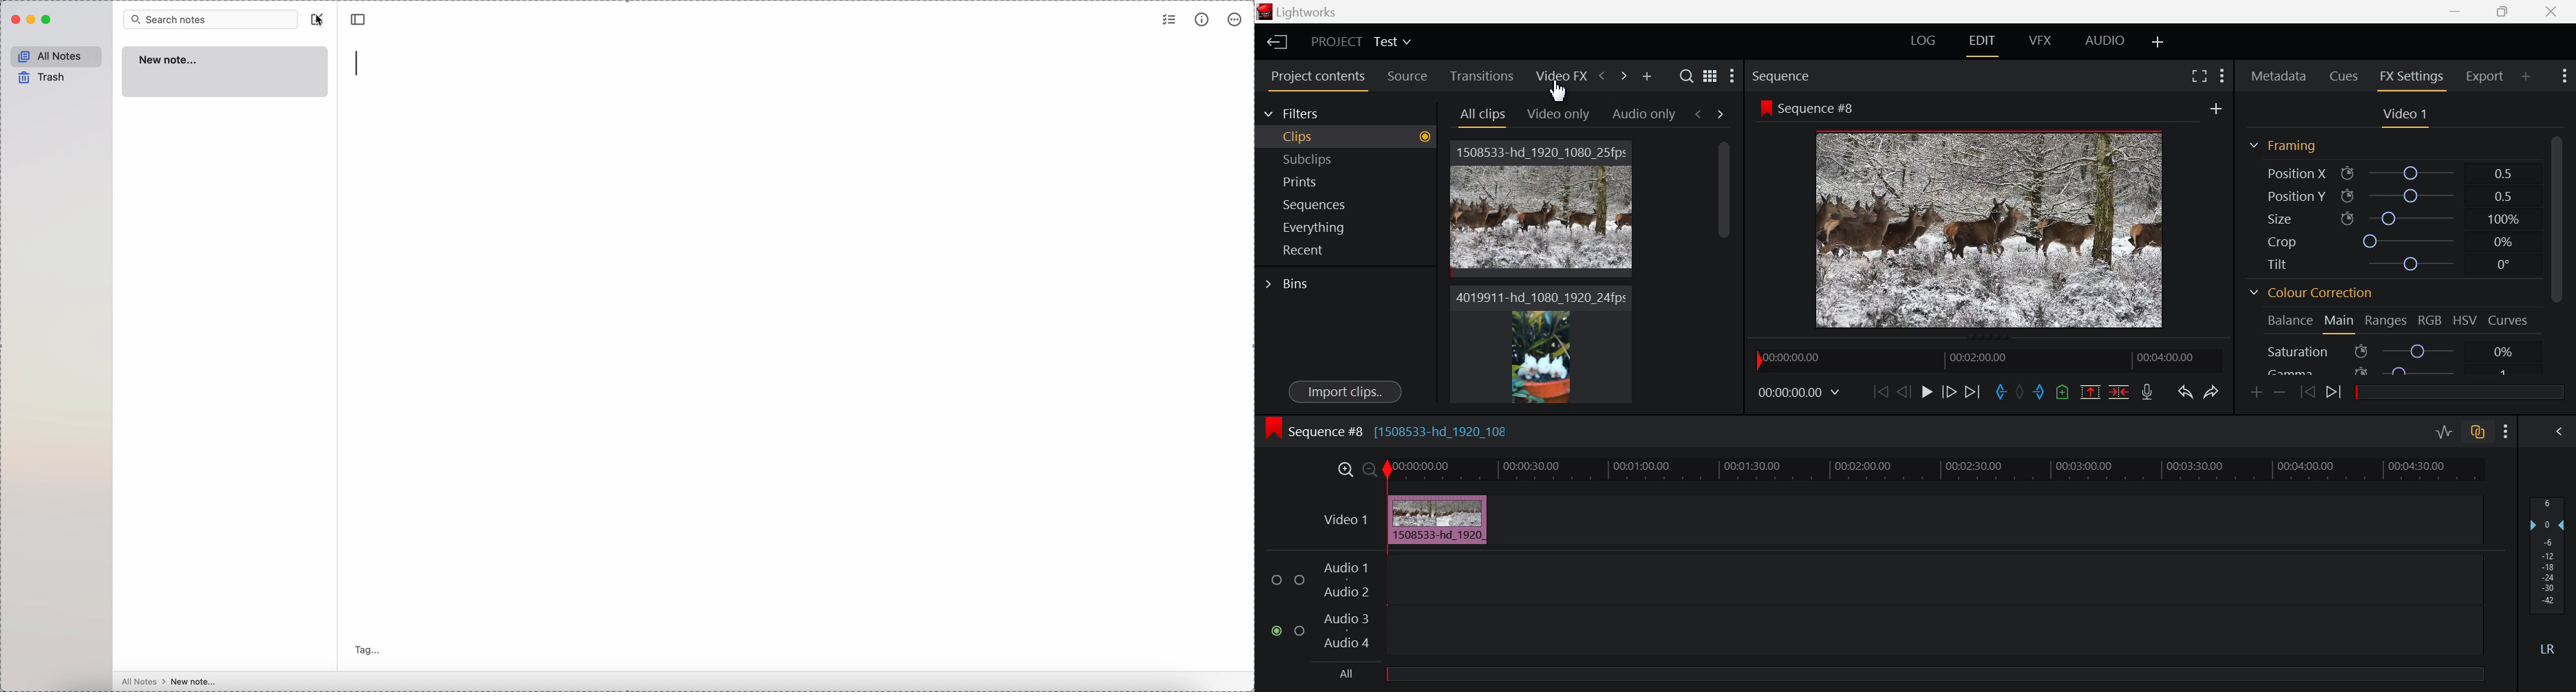 The height and width of the screenshot is (700, 2576). I want to click on Timeline Zoom Out, so click(1367, 468).